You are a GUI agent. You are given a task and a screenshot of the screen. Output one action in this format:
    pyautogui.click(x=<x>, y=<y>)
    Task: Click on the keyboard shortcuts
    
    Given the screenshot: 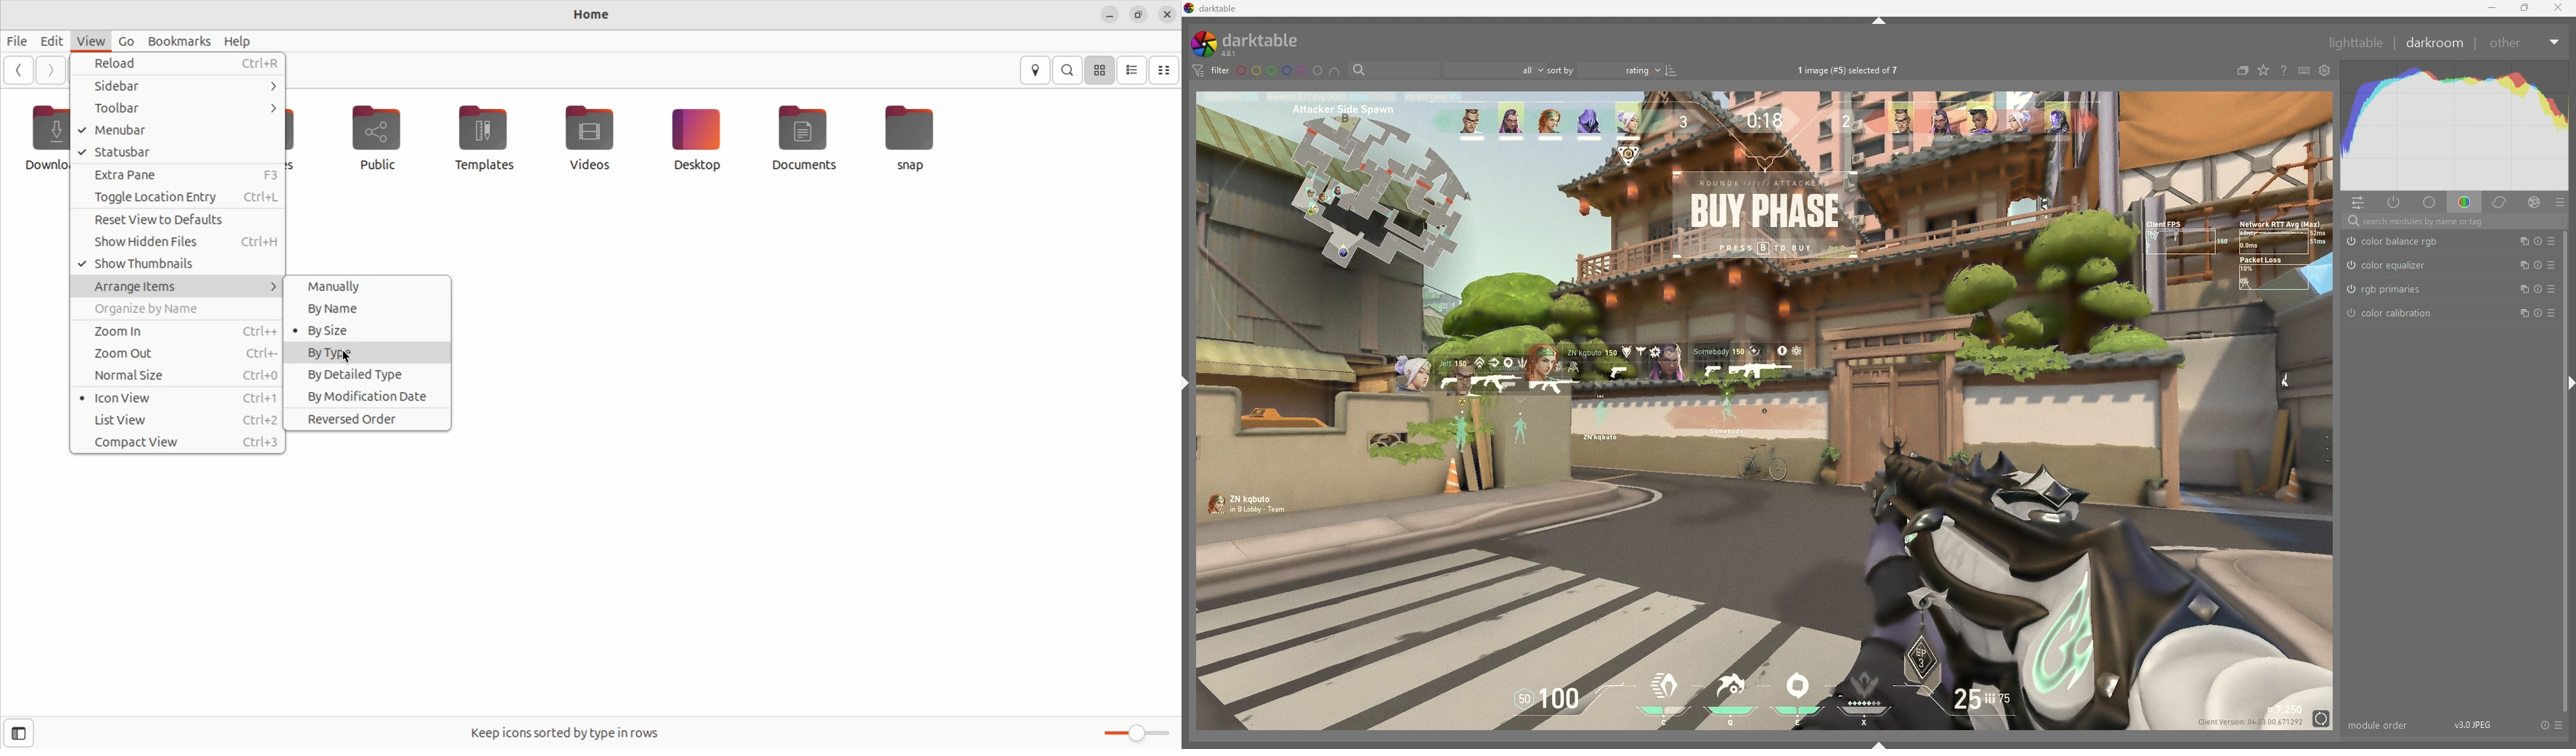 What is the action you would take?
    pyautogui.click(x=2305, y=70)
    